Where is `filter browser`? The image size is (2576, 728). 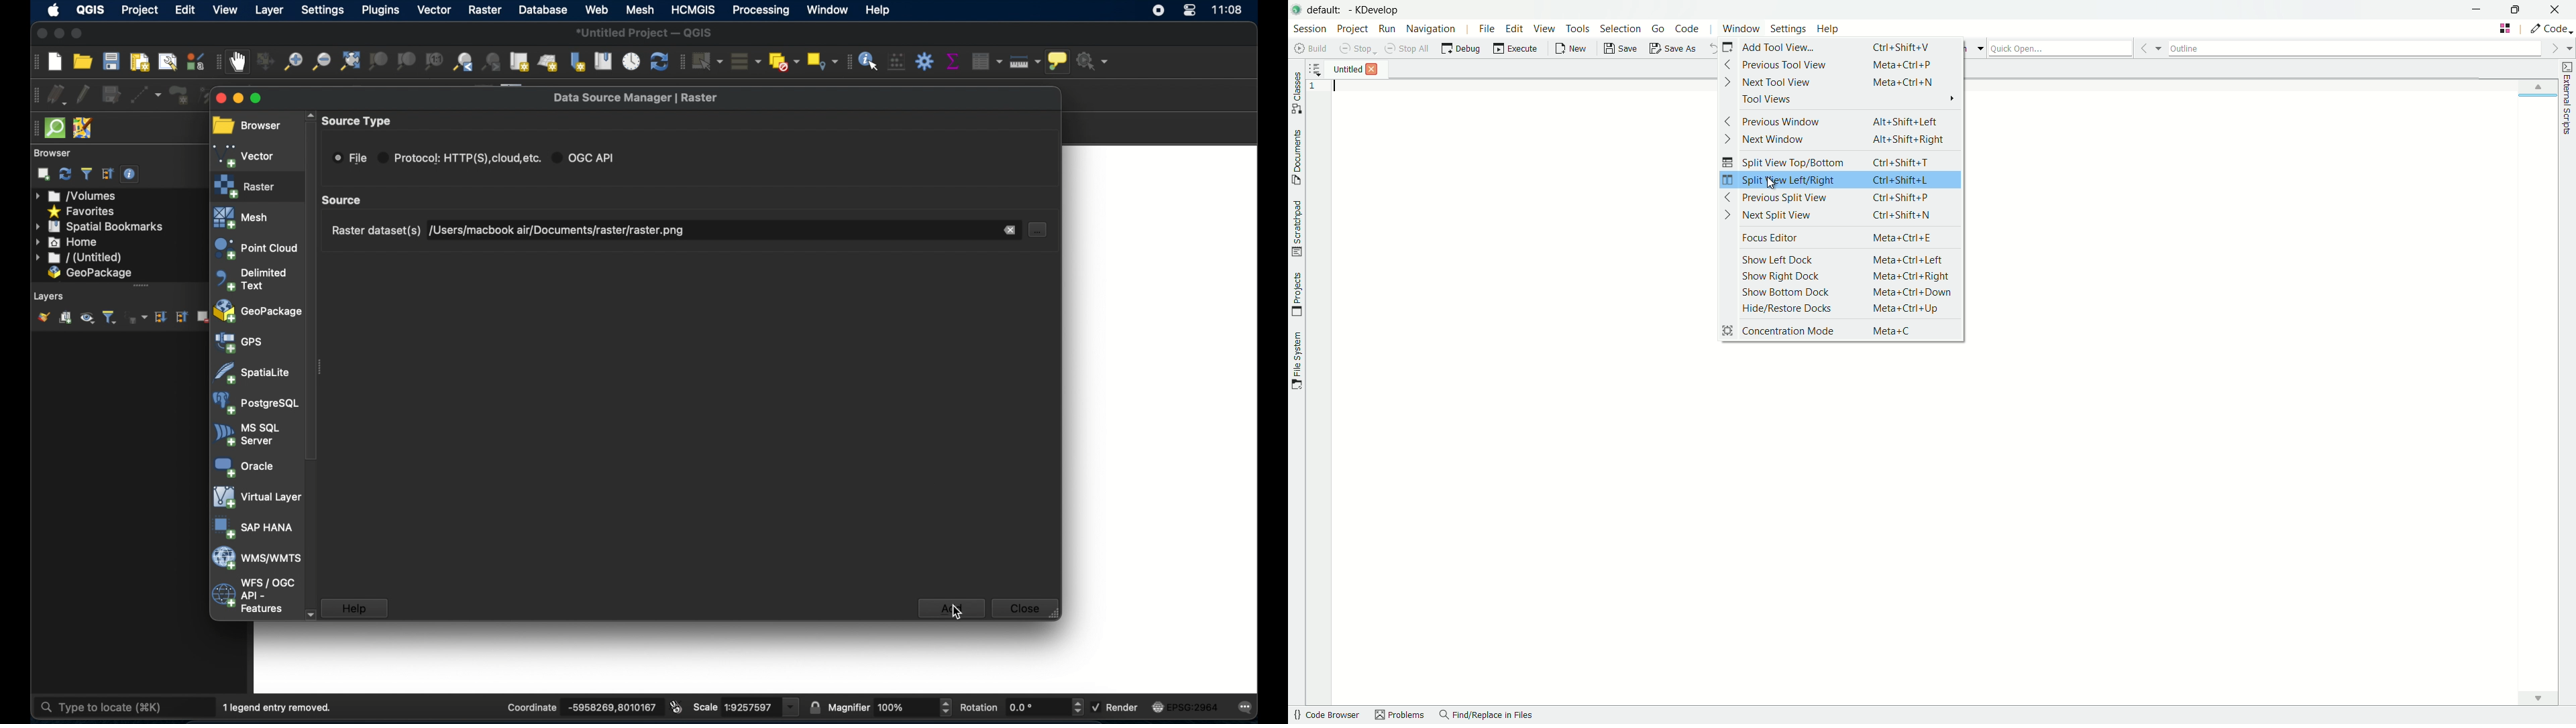
filter browser is located at coordinates (87, 173).